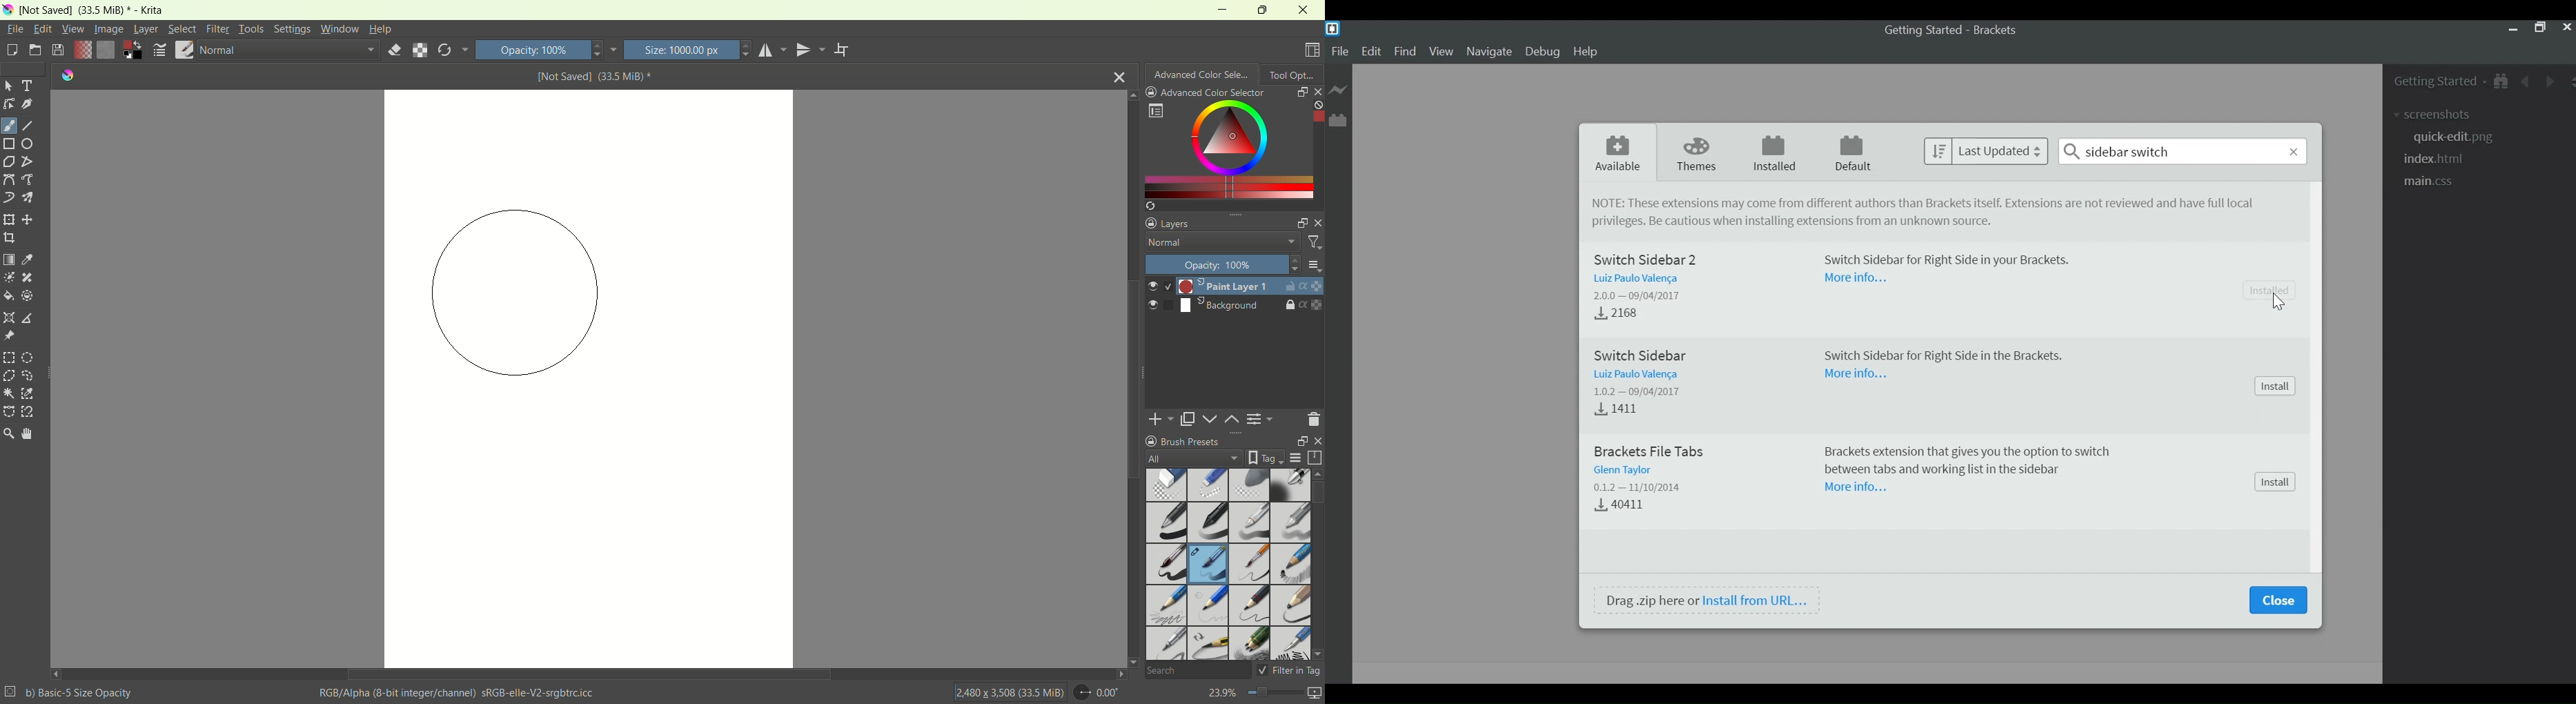  I want to click on edit, so click(42, 28).